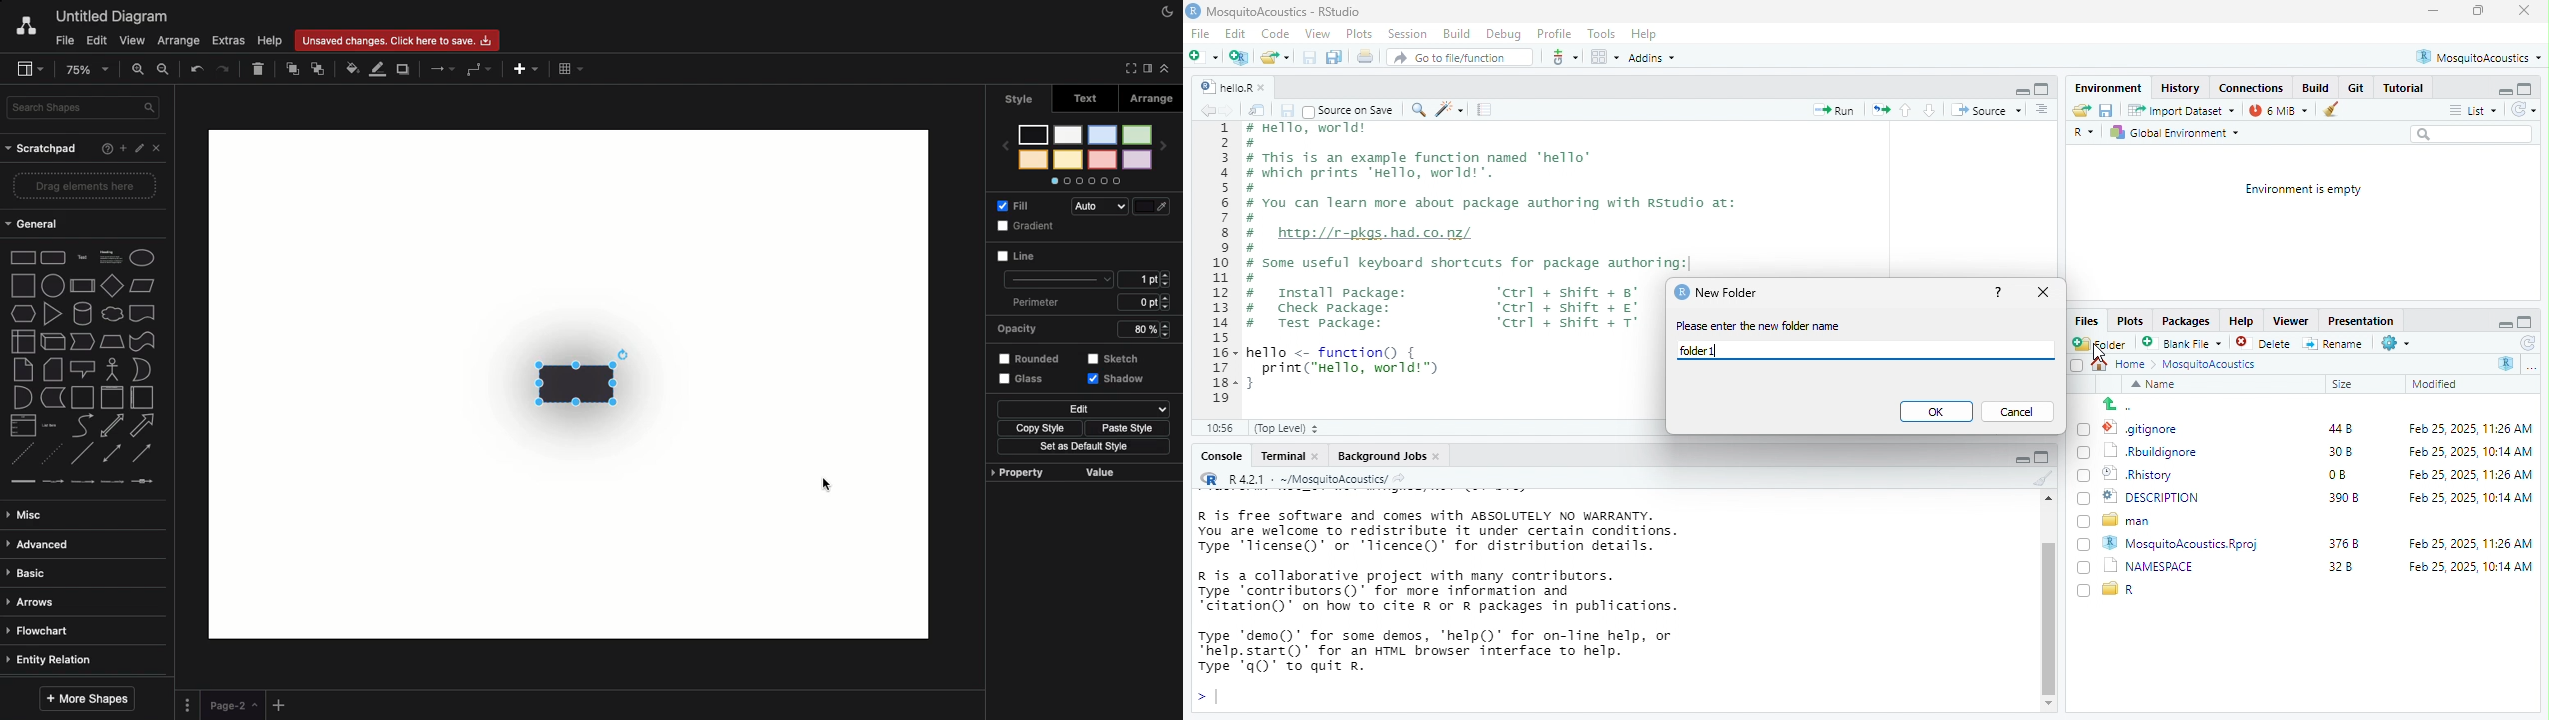 This screenshot has width=2576, height=728. Describe the element at coordinates (2166, 498) in the screenshot. I see ` DESCRIPTION` at that location.